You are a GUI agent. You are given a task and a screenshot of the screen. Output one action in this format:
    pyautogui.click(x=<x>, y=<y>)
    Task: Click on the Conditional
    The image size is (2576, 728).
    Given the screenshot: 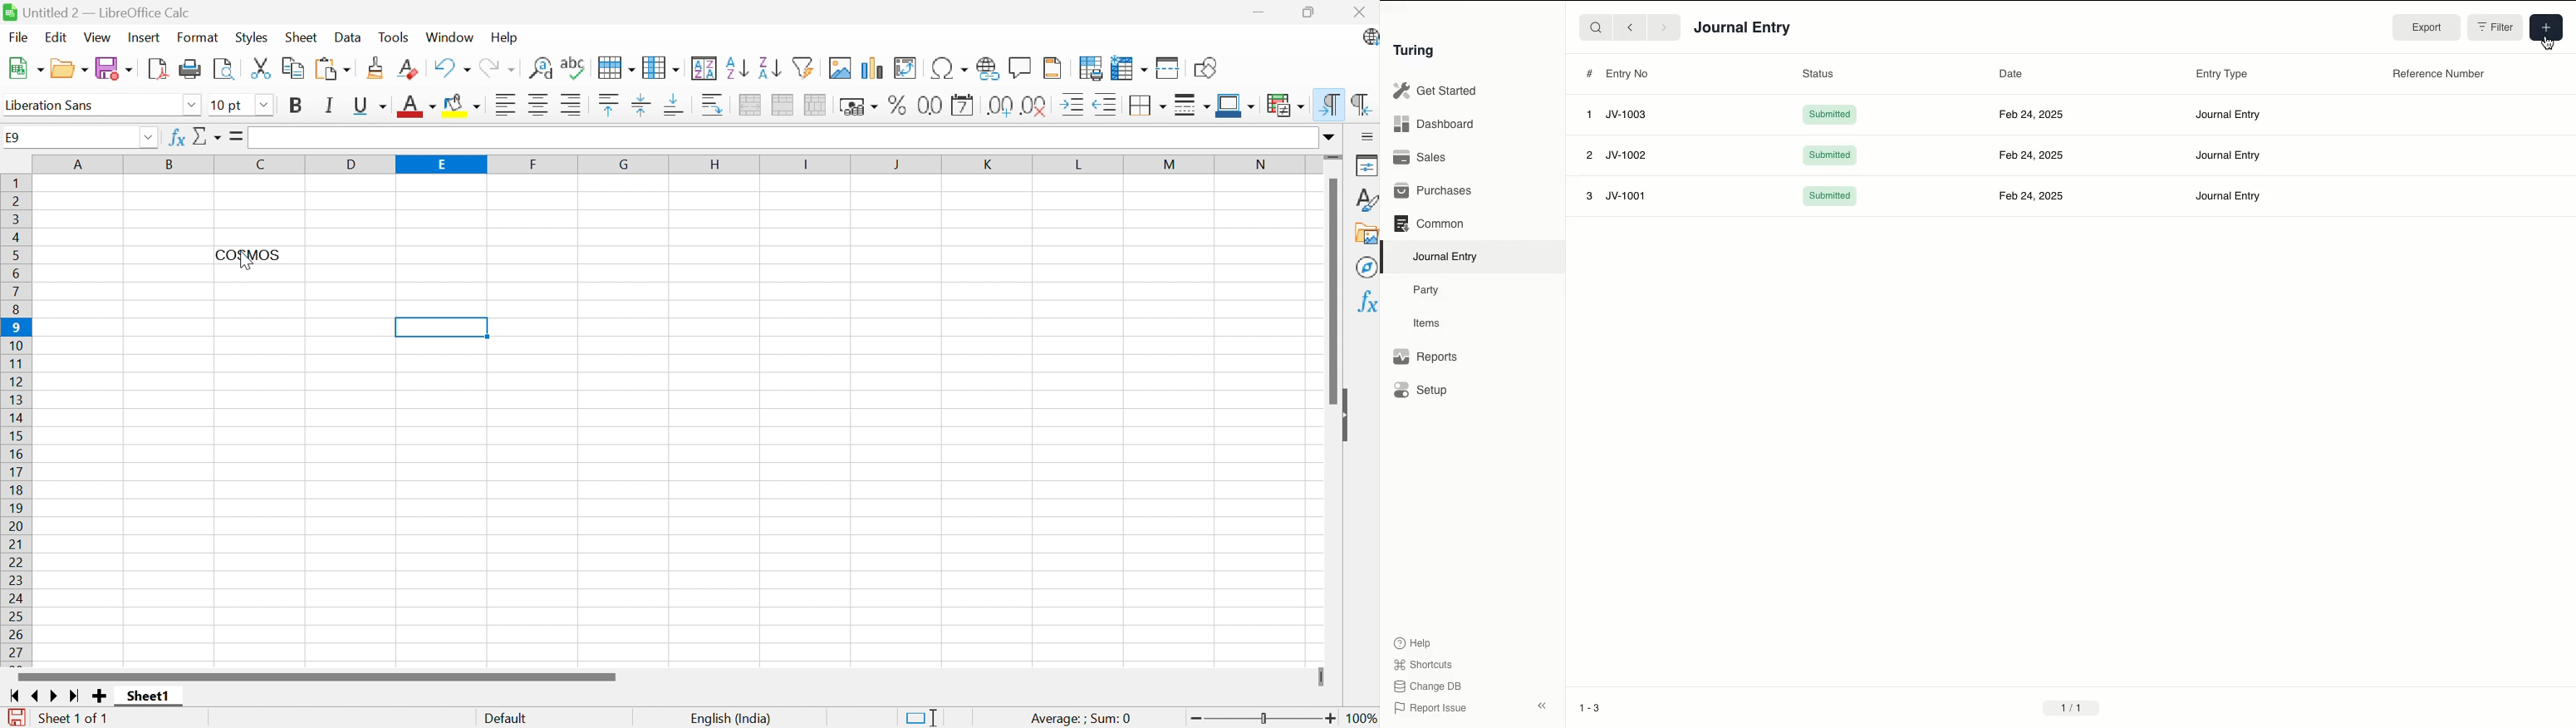 What is the action you would take?
    pyautogui.click(x=1286, y=103)
    